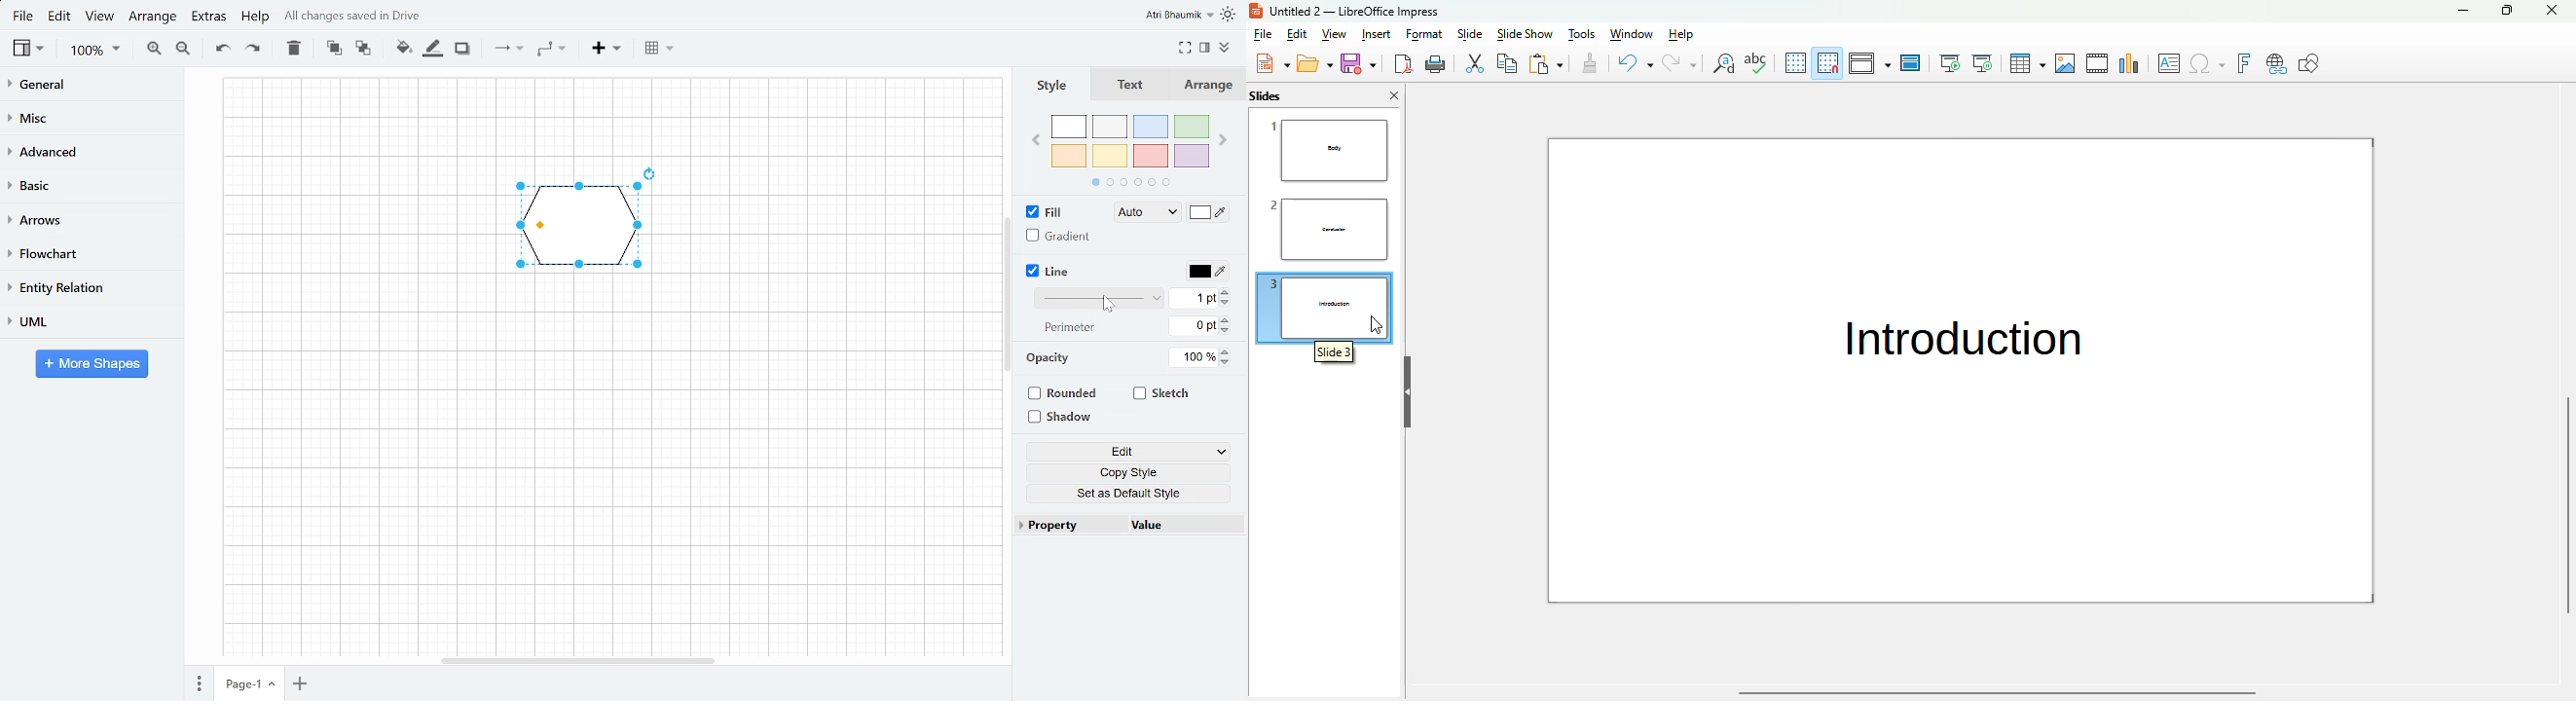  Describe the element at coordinates (1329, 149) in the screenshot. I see `slide 1` at that location.